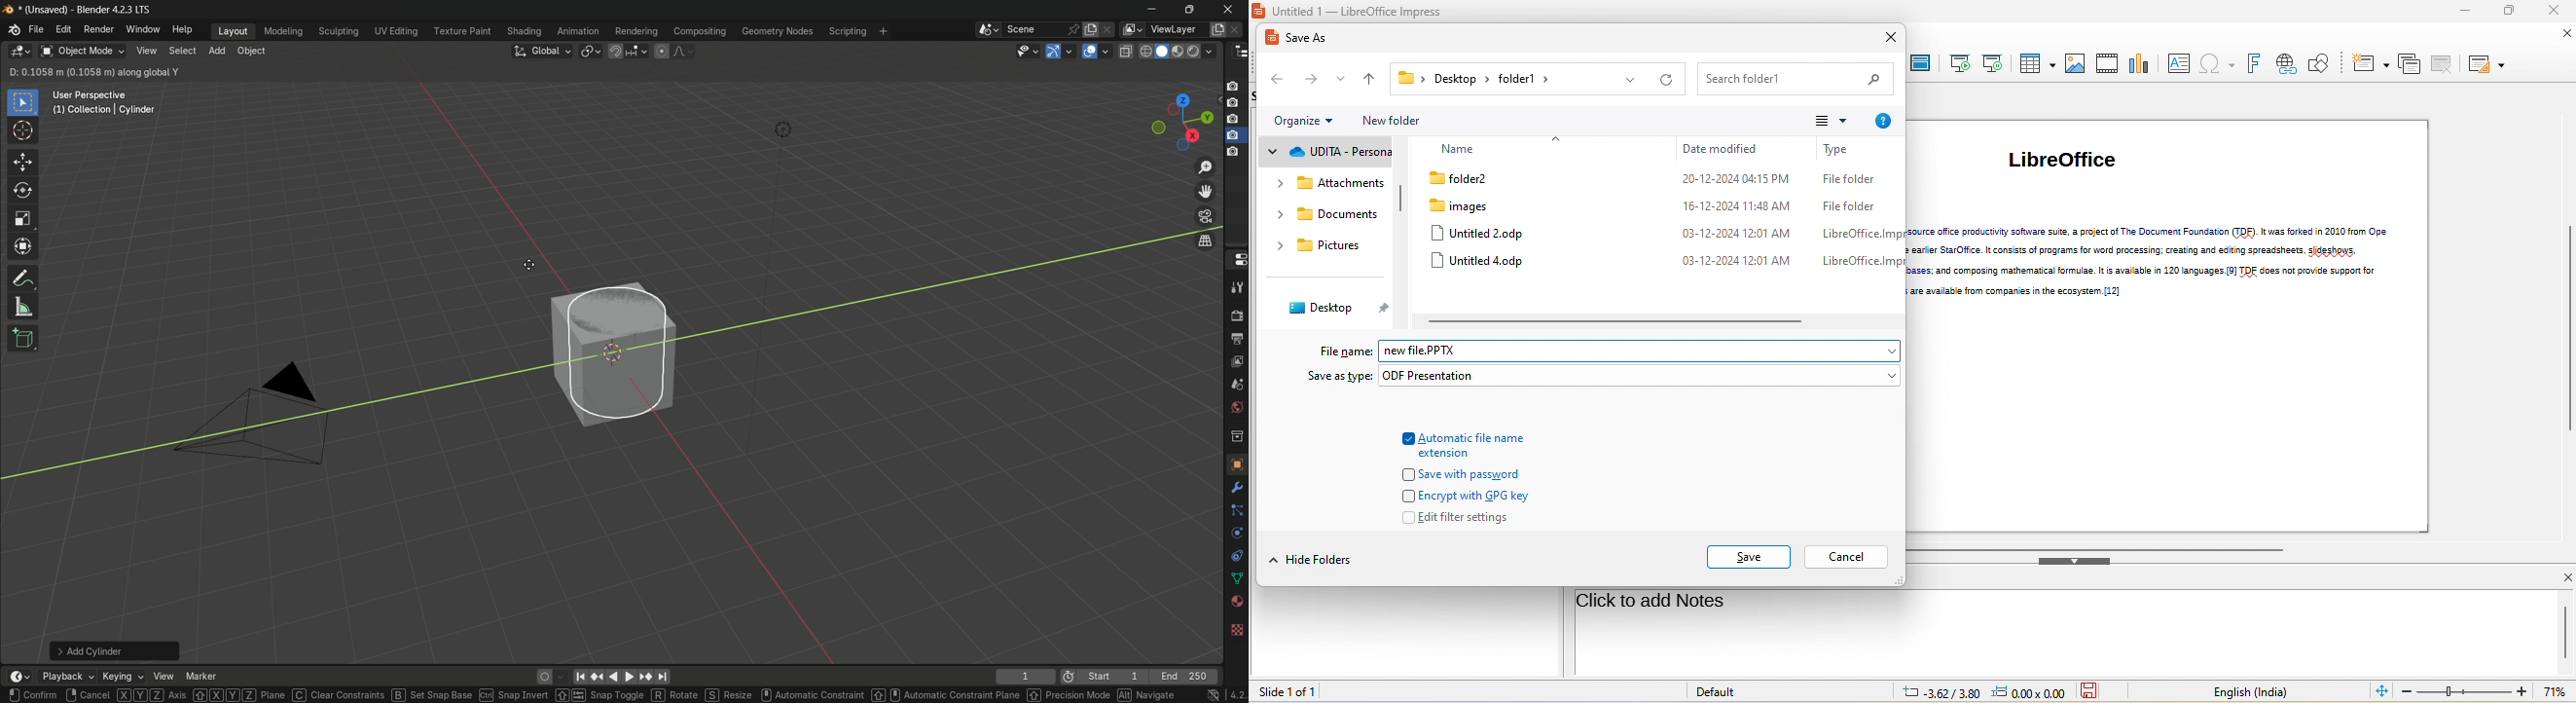  Describe the element at coordinates (1855, 261) in the screenshot. I see `LibreOffice.lmp` at that location.